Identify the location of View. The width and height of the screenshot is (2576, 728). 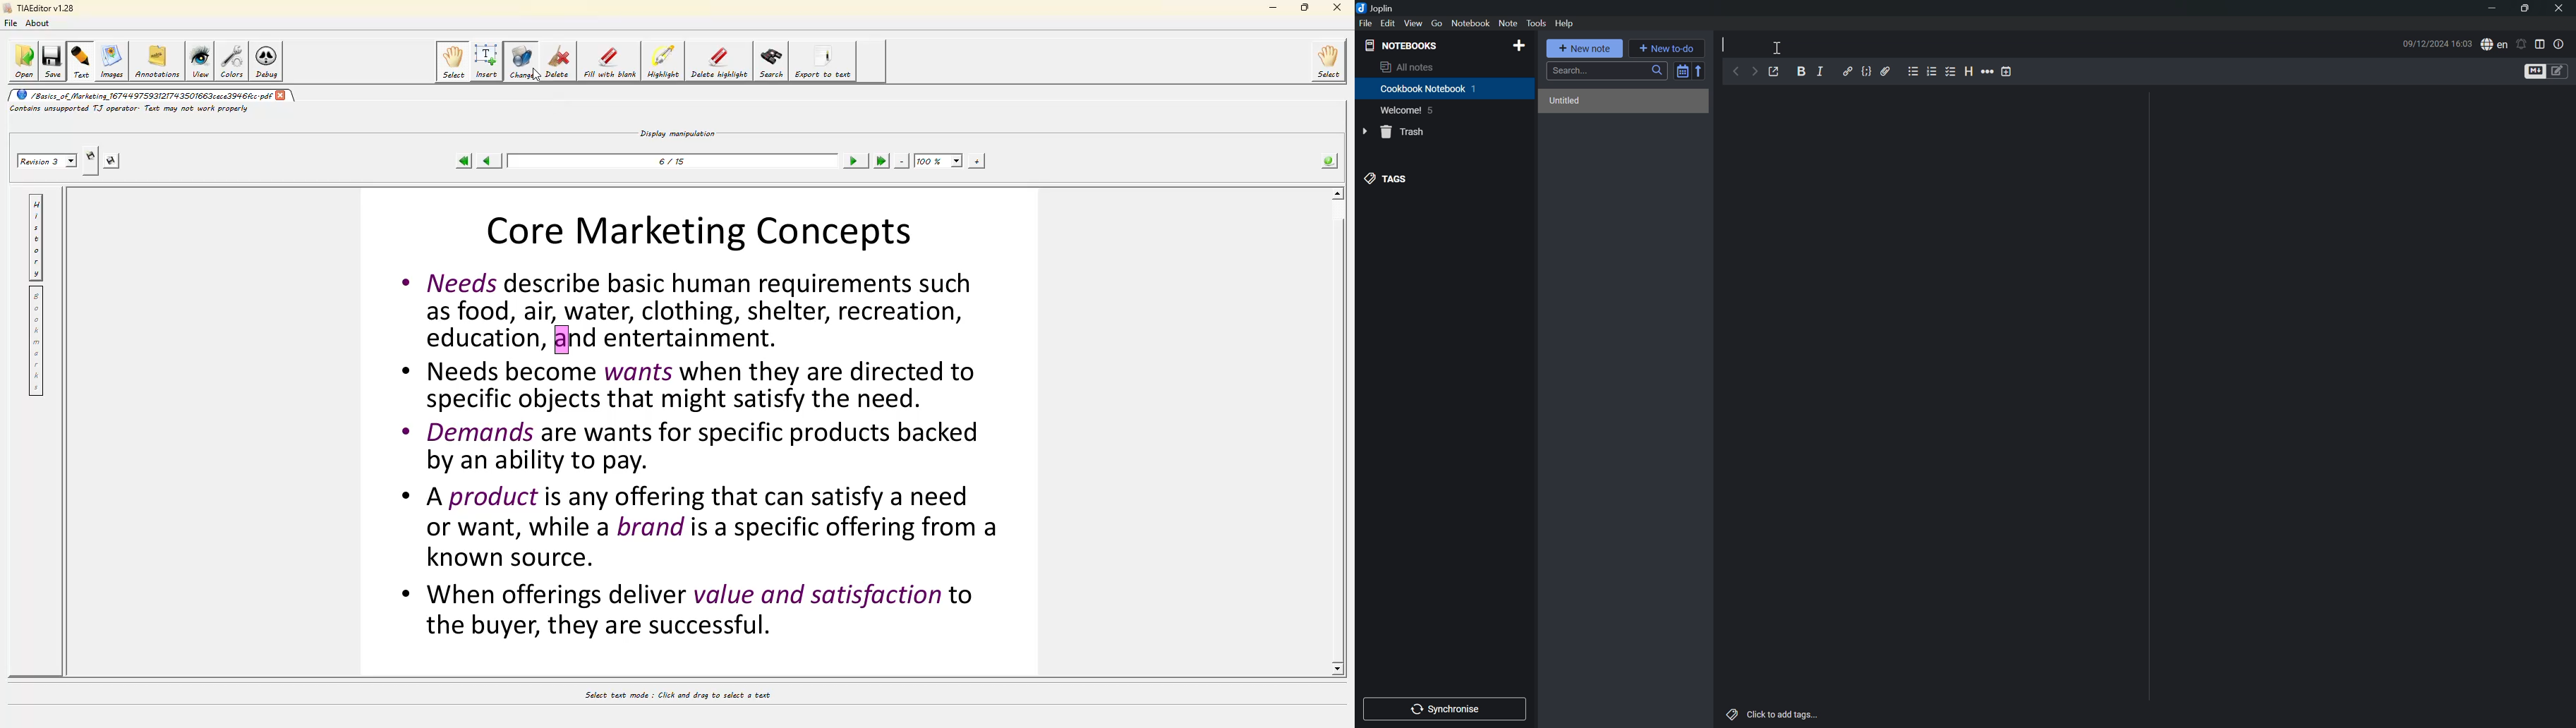
(1413, 23).